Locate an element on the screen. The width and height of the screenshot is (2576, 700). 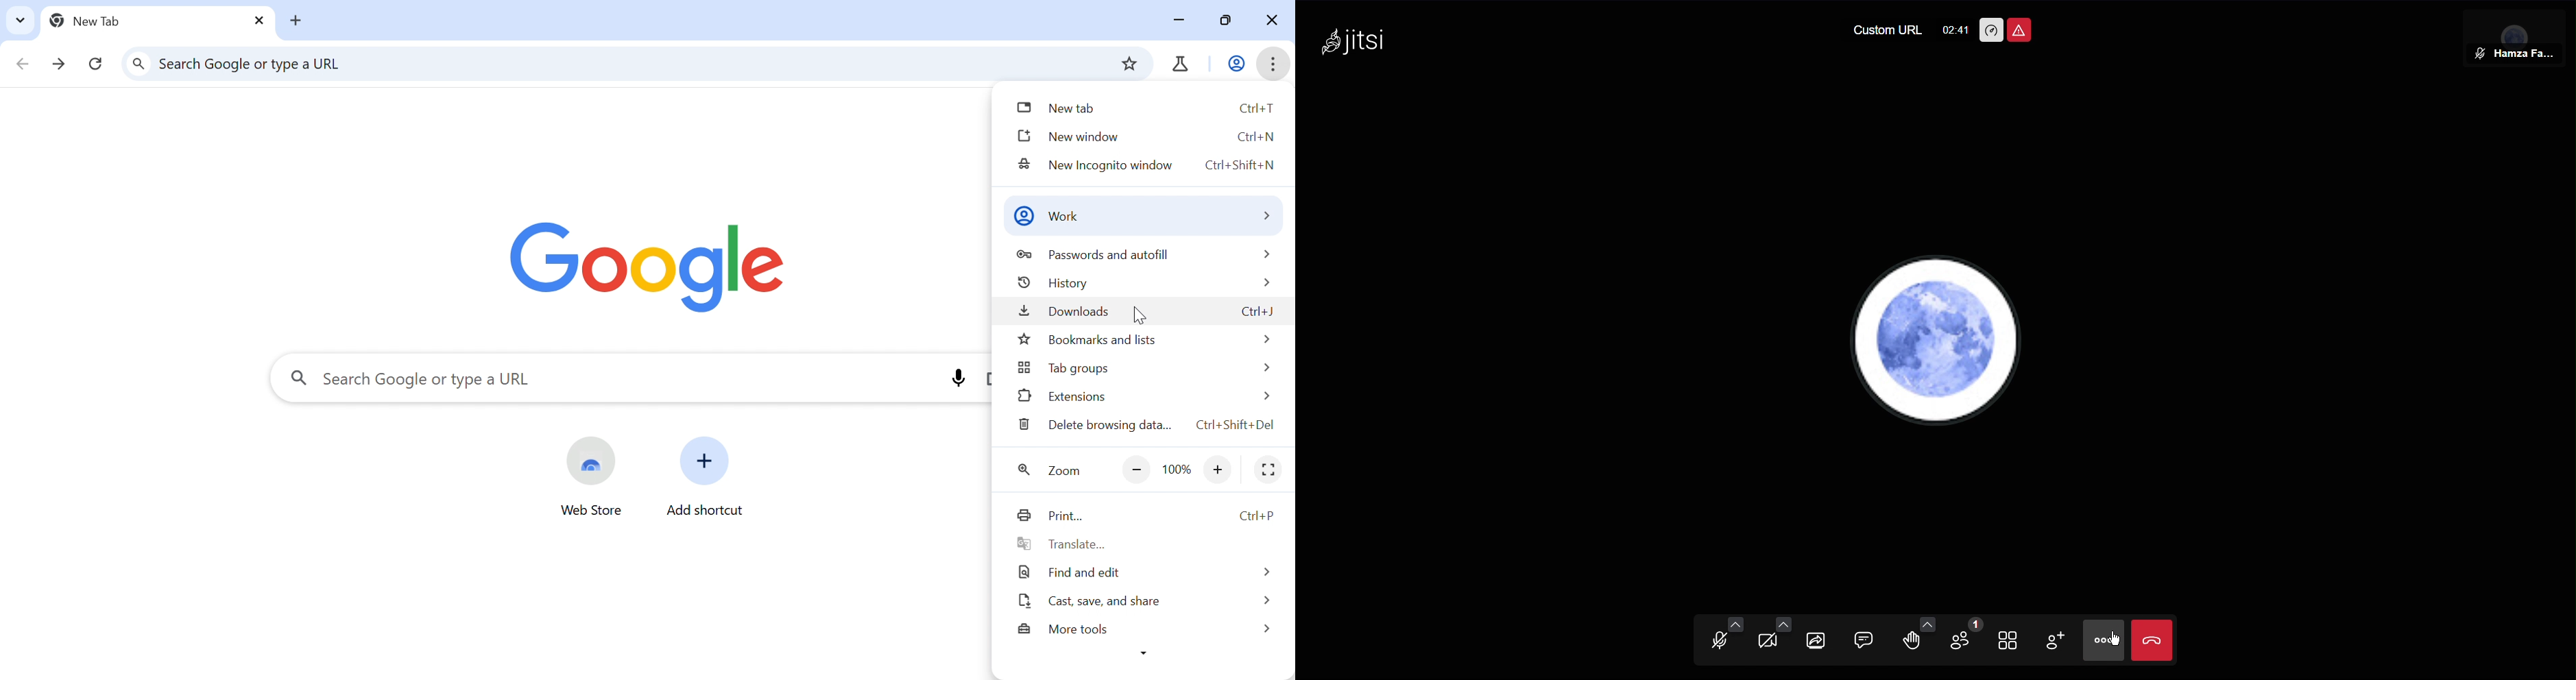
Exit Call is located at coordinates (2155, 639).